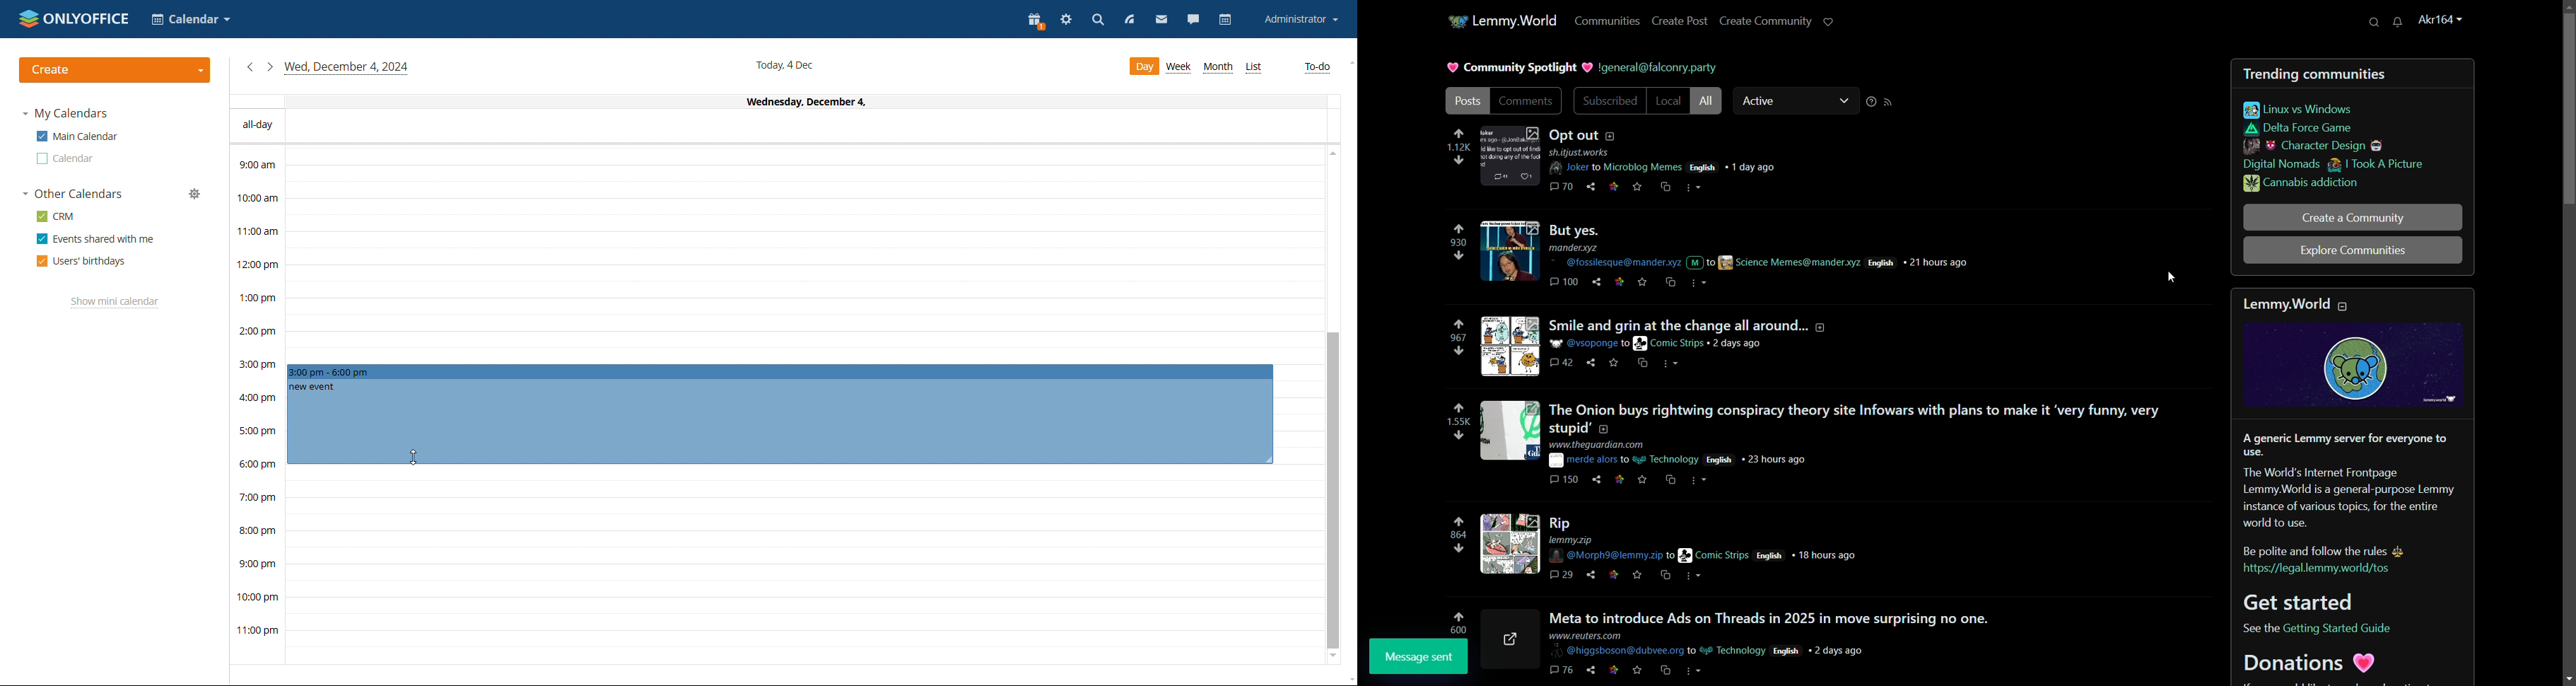  What do you see at coordinates (1638, 188) in the screenshot?
I see `svae` at bounding box center [1638, 188].